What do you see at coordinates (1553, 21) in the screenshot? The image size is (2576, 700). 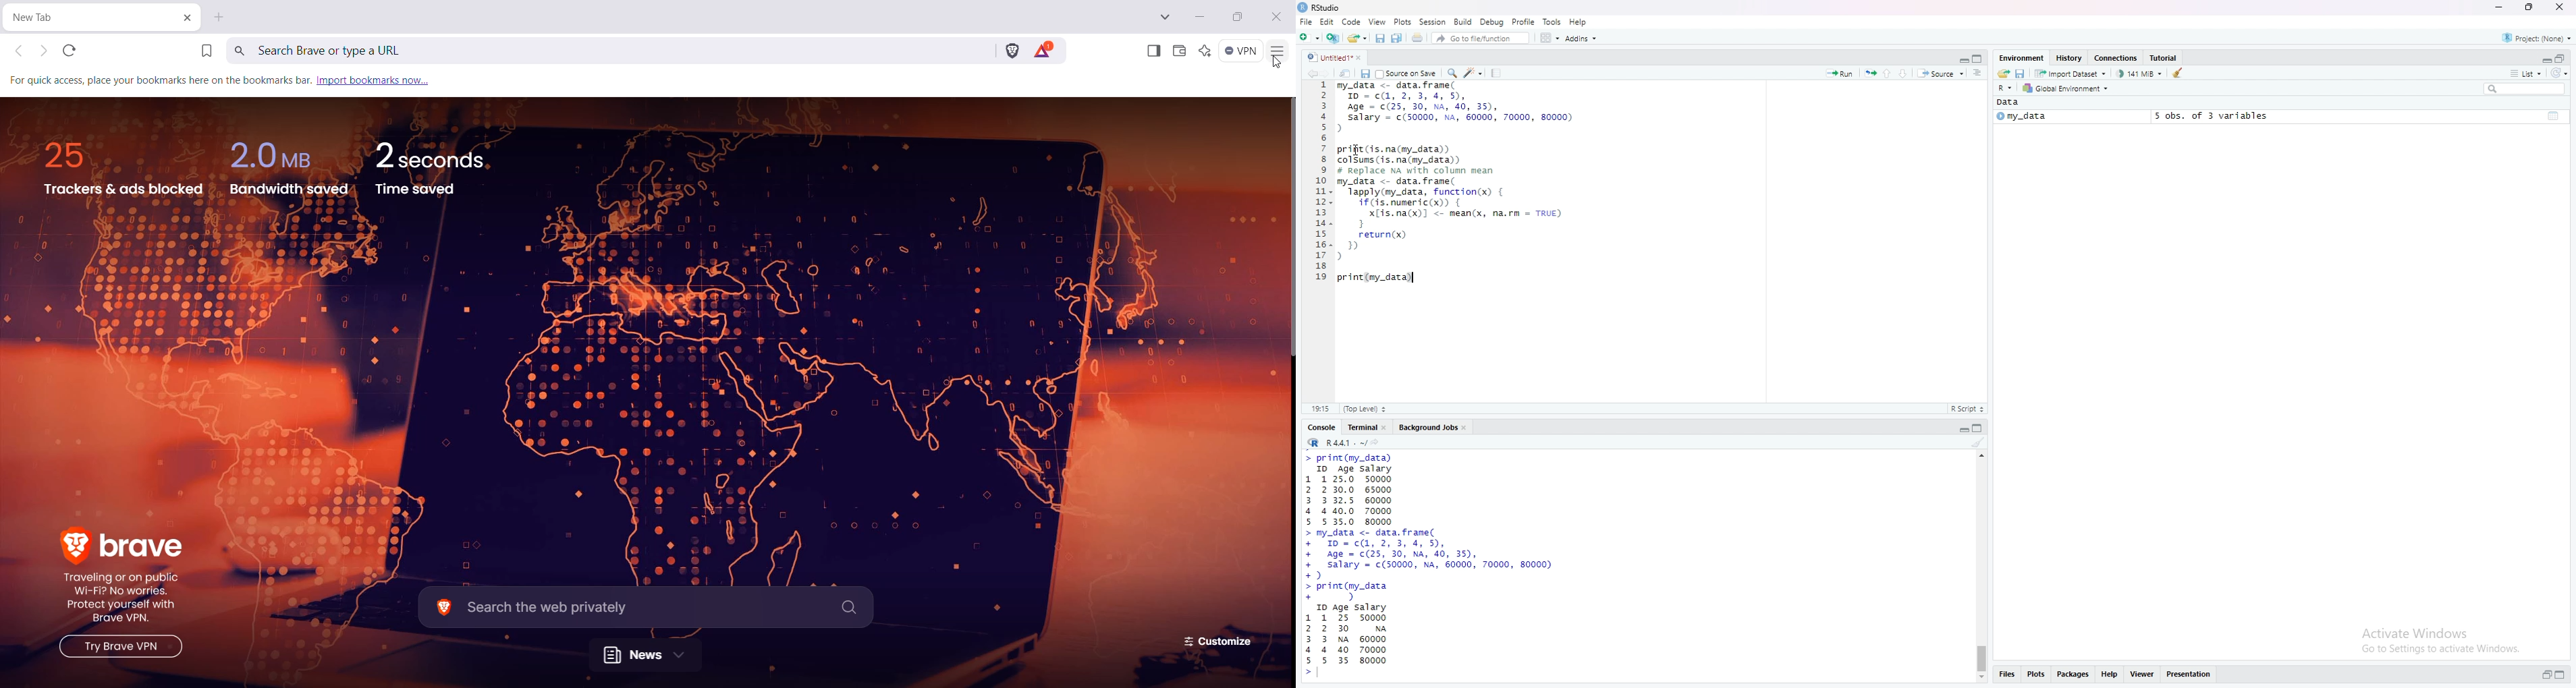 I see `Tools` at bounding box center [1553, 21].